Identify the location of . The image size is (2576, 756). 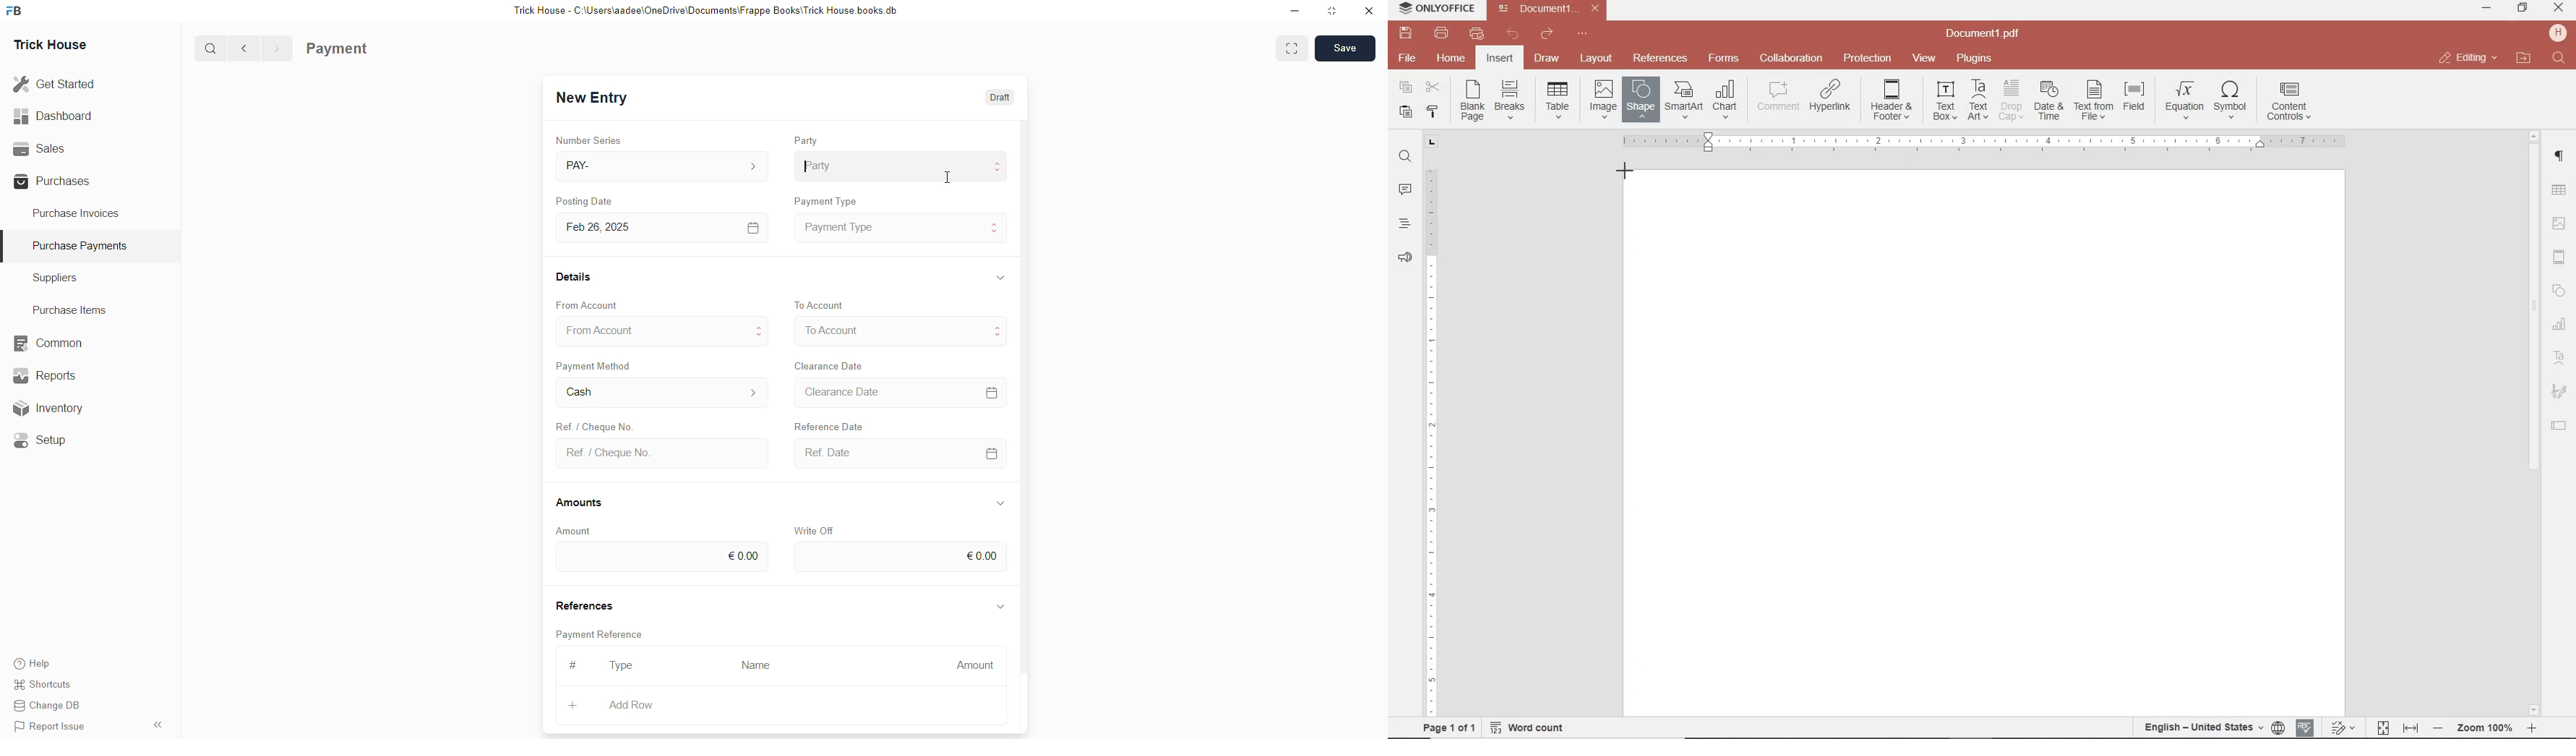
(1983, 142).